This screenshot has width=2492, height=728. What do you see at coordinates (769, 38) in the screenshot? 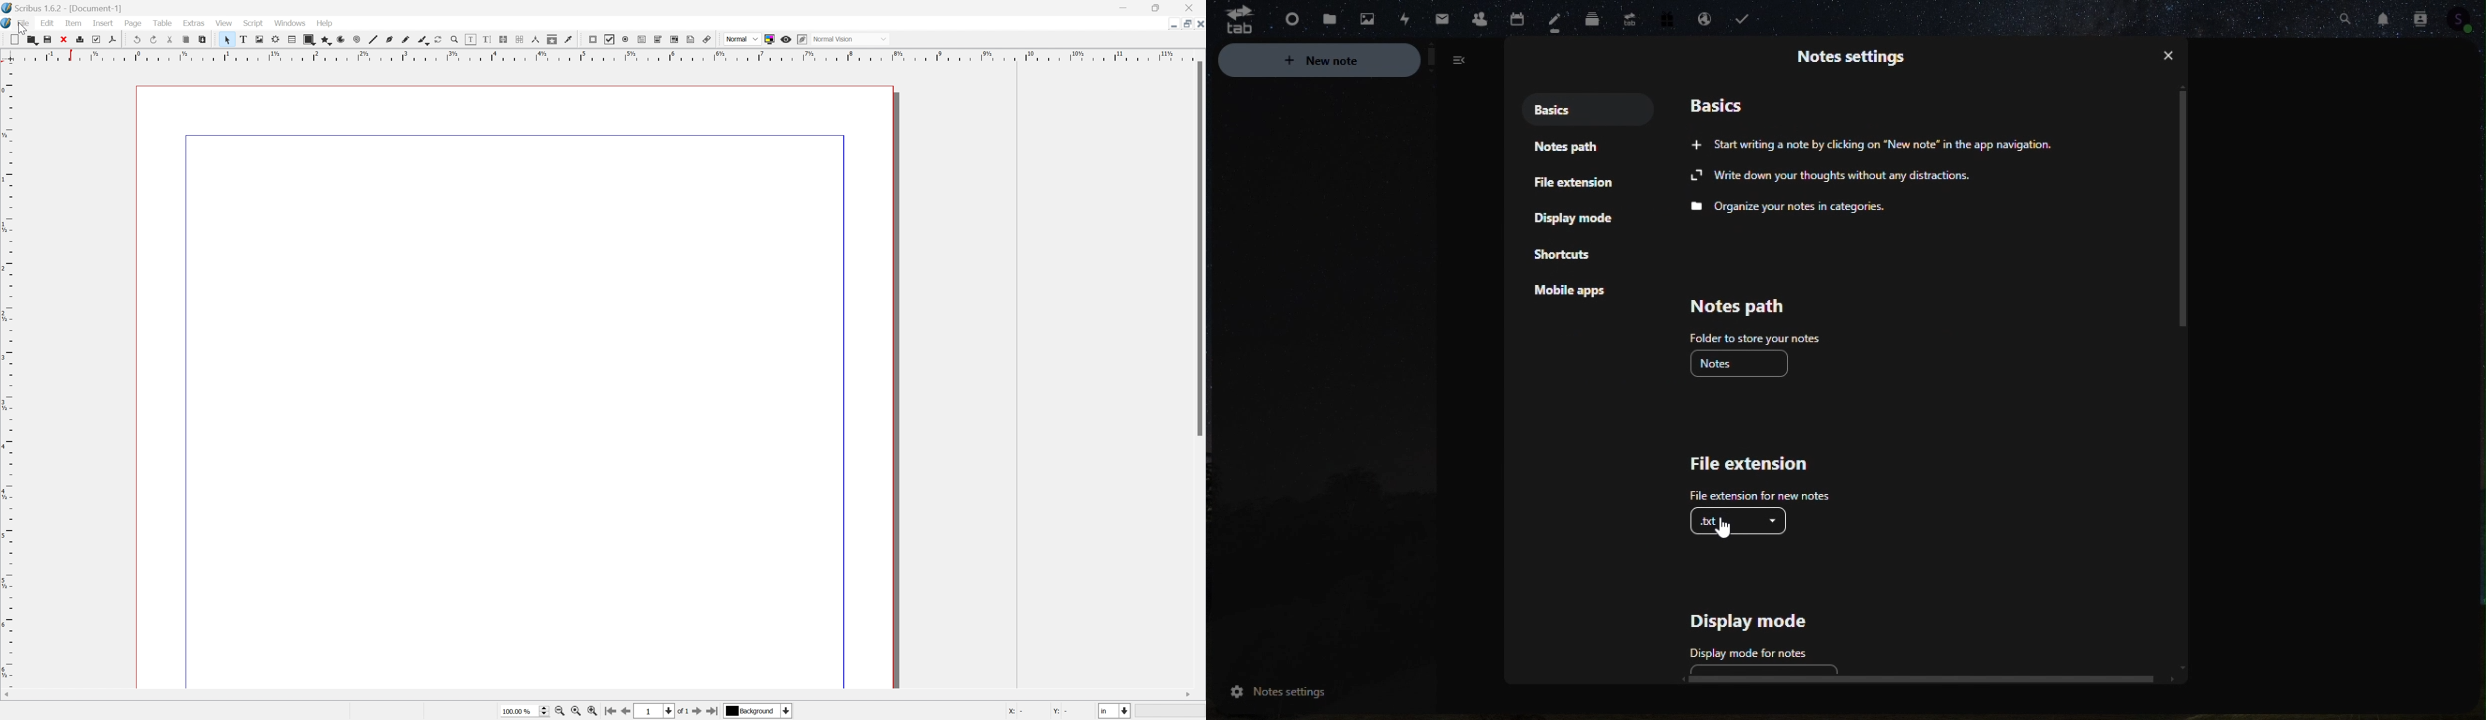
I see `Toggle color management system` at bounding box center [769, 38].